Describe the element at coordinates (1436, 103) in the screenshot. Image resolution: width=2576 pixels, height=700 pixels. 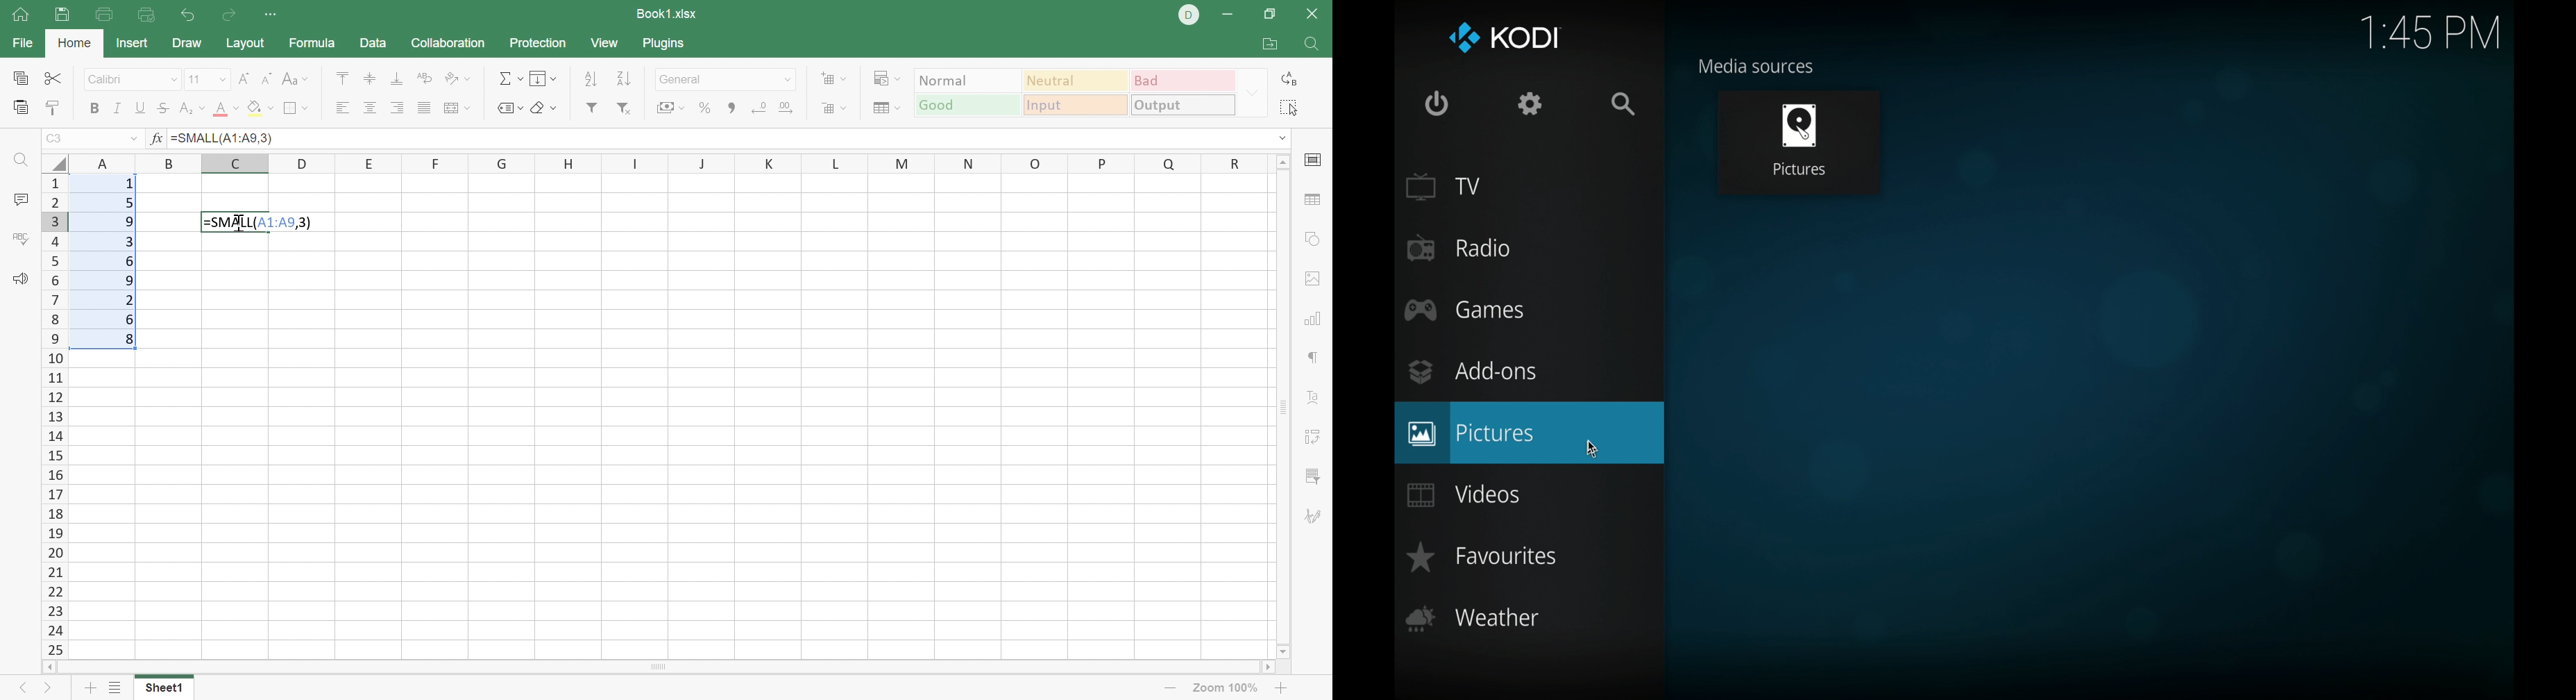
I see `quit kodi` at that location.